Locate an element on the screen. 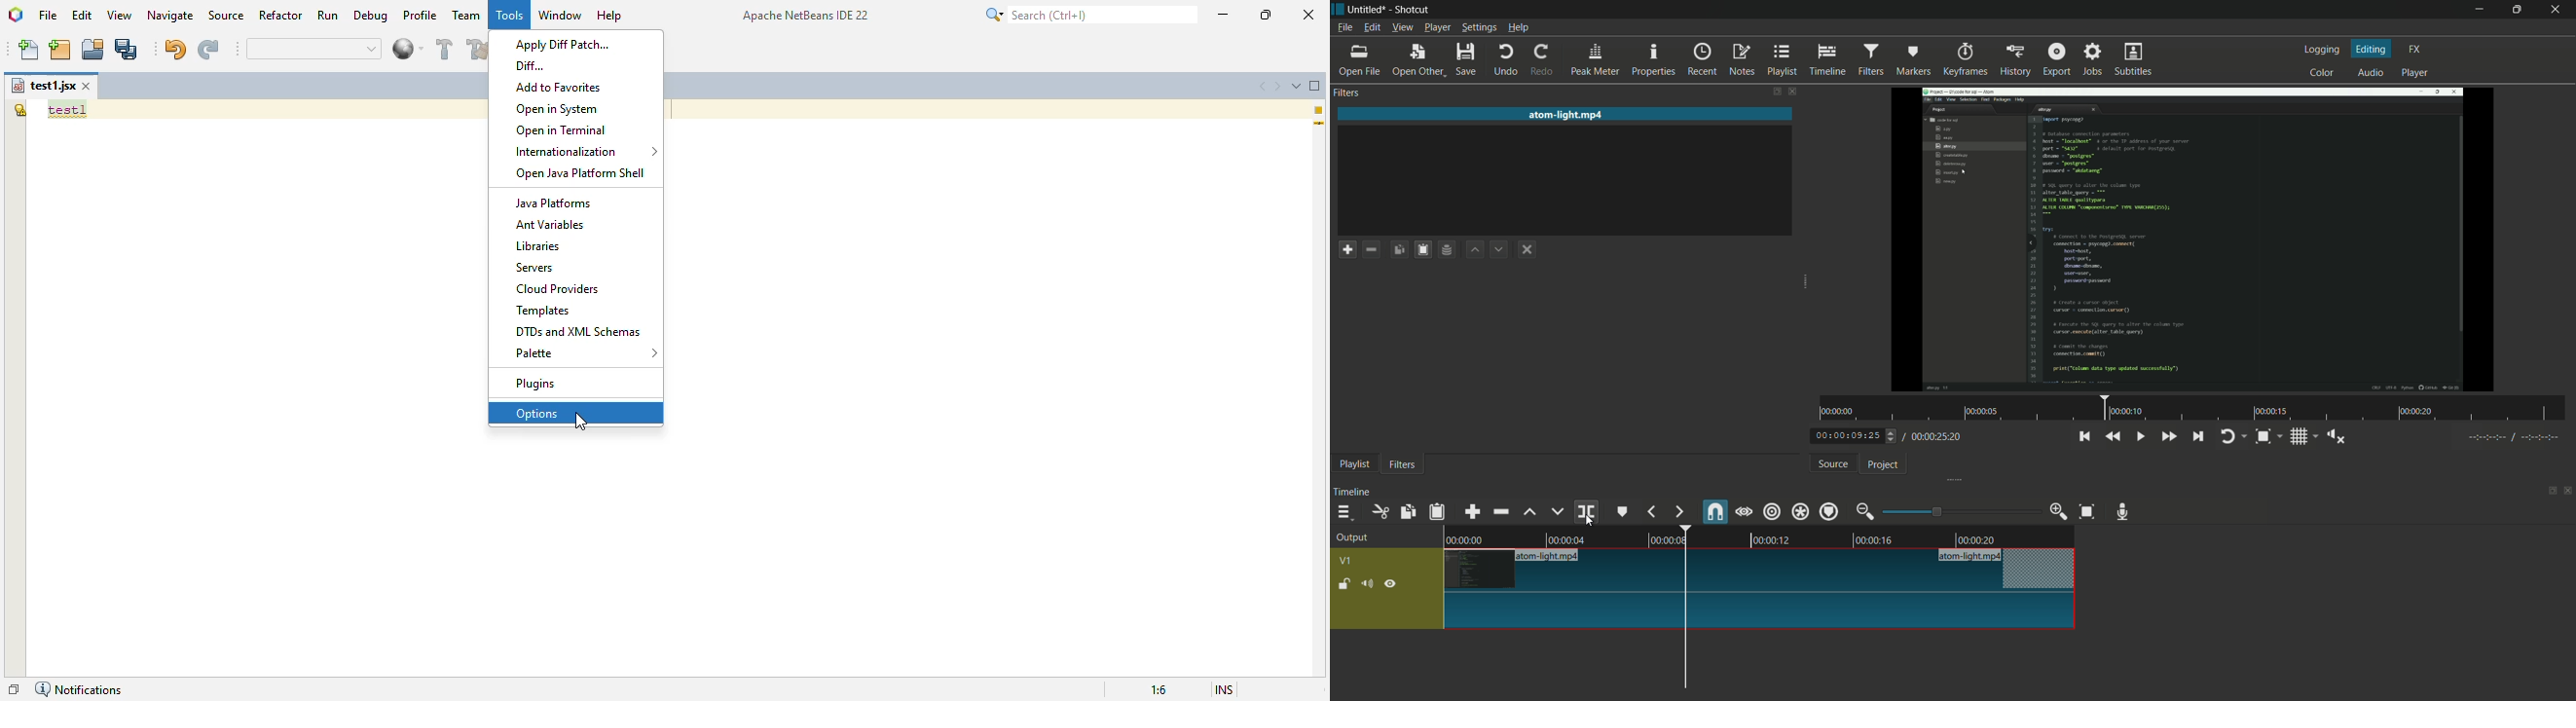 This screenshot has height=728, width=2576. maximize is located at coordinates (2520, 10).